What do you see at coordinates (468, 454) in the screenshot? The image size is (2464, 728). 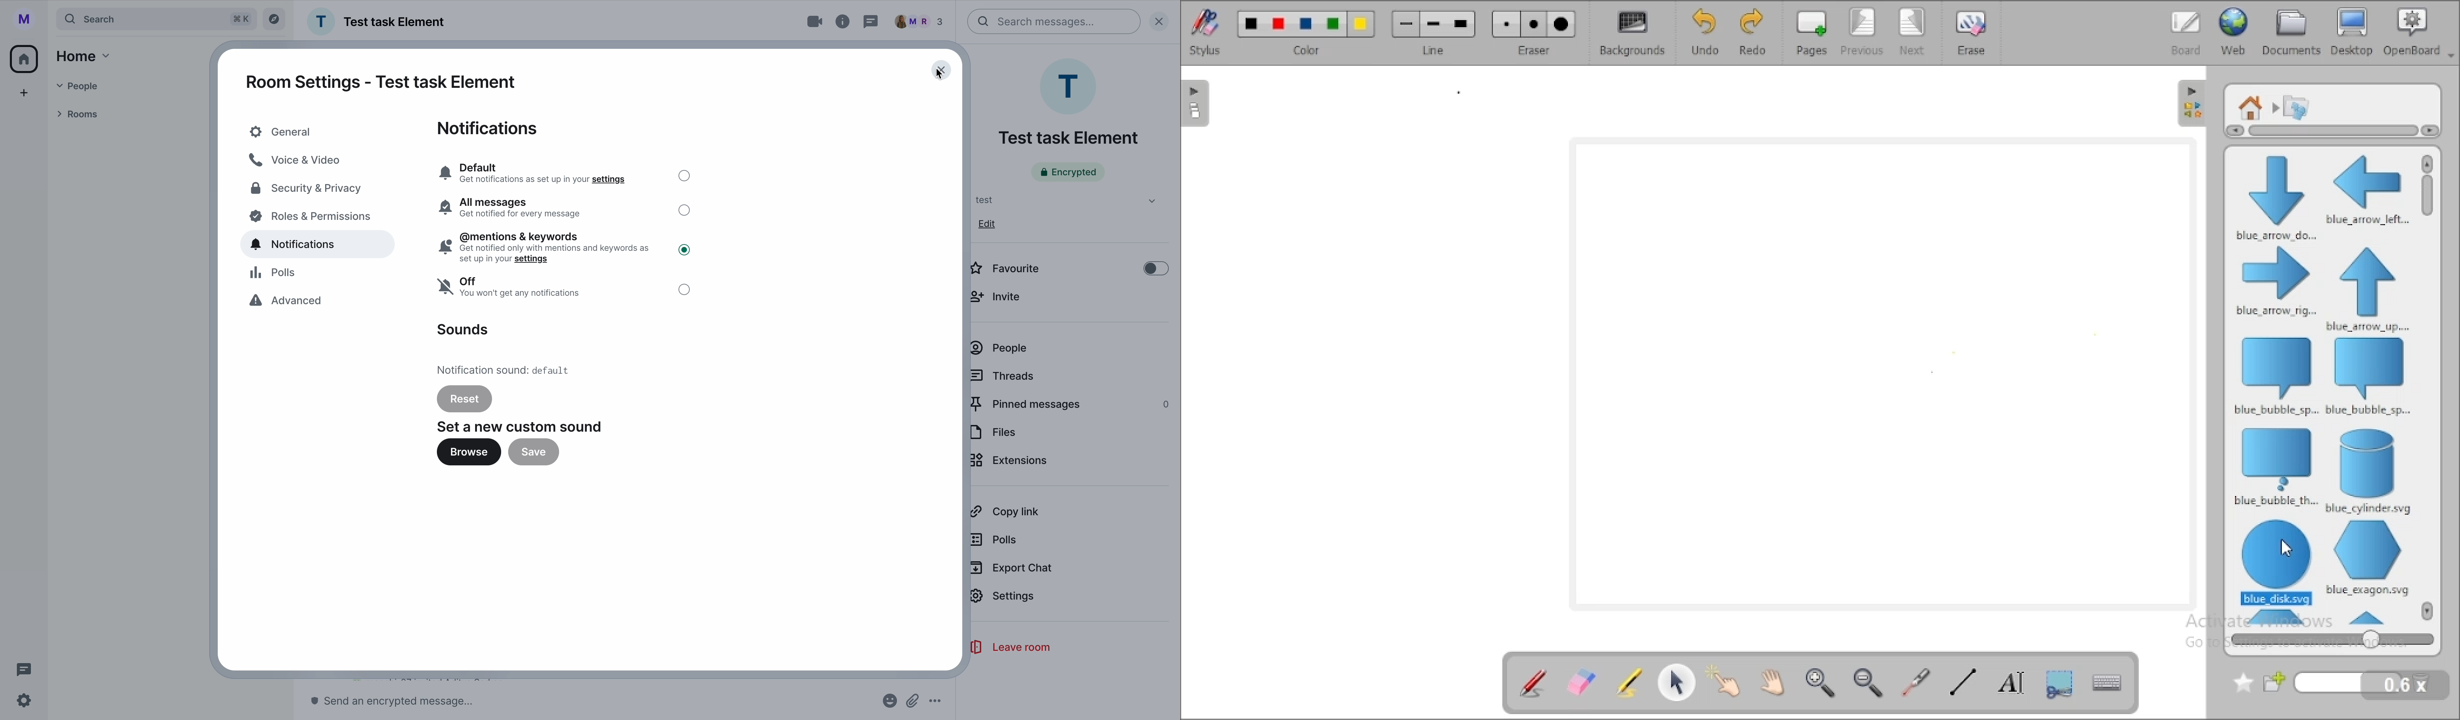 I see `browse button` at bounding box center [468, 454].